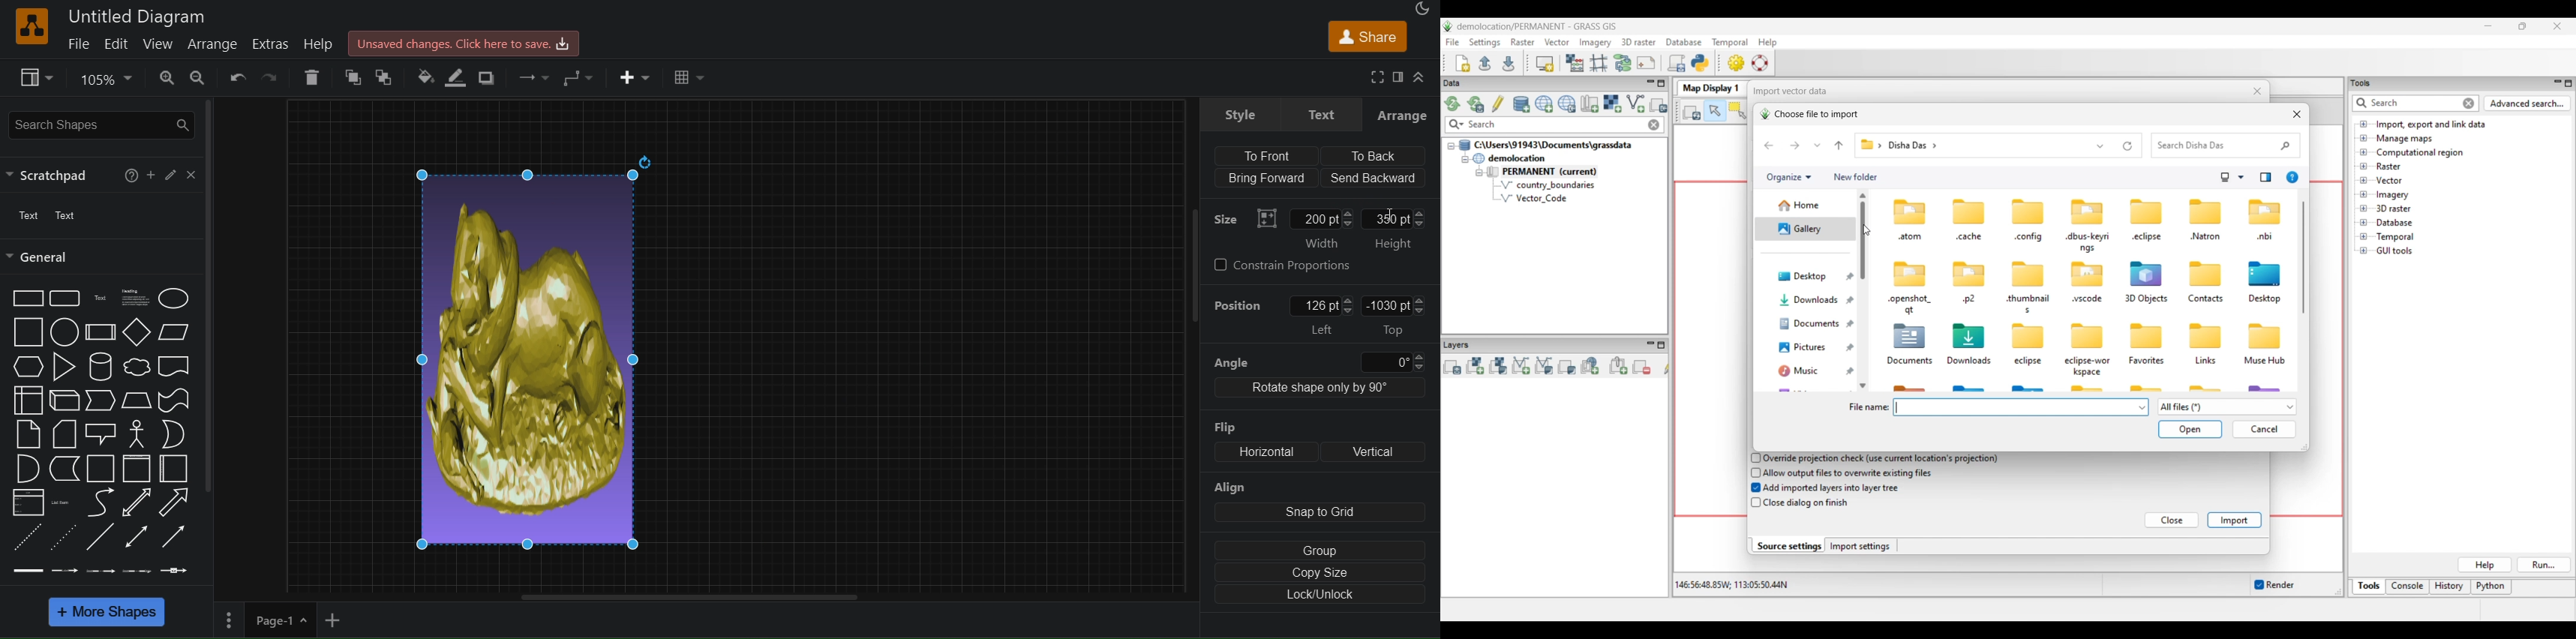 Image resolution: width=2576 pixels, height=644 pixels. Describe the element at coordinates (26, 217) in the screenshot. I see `text` at that location.